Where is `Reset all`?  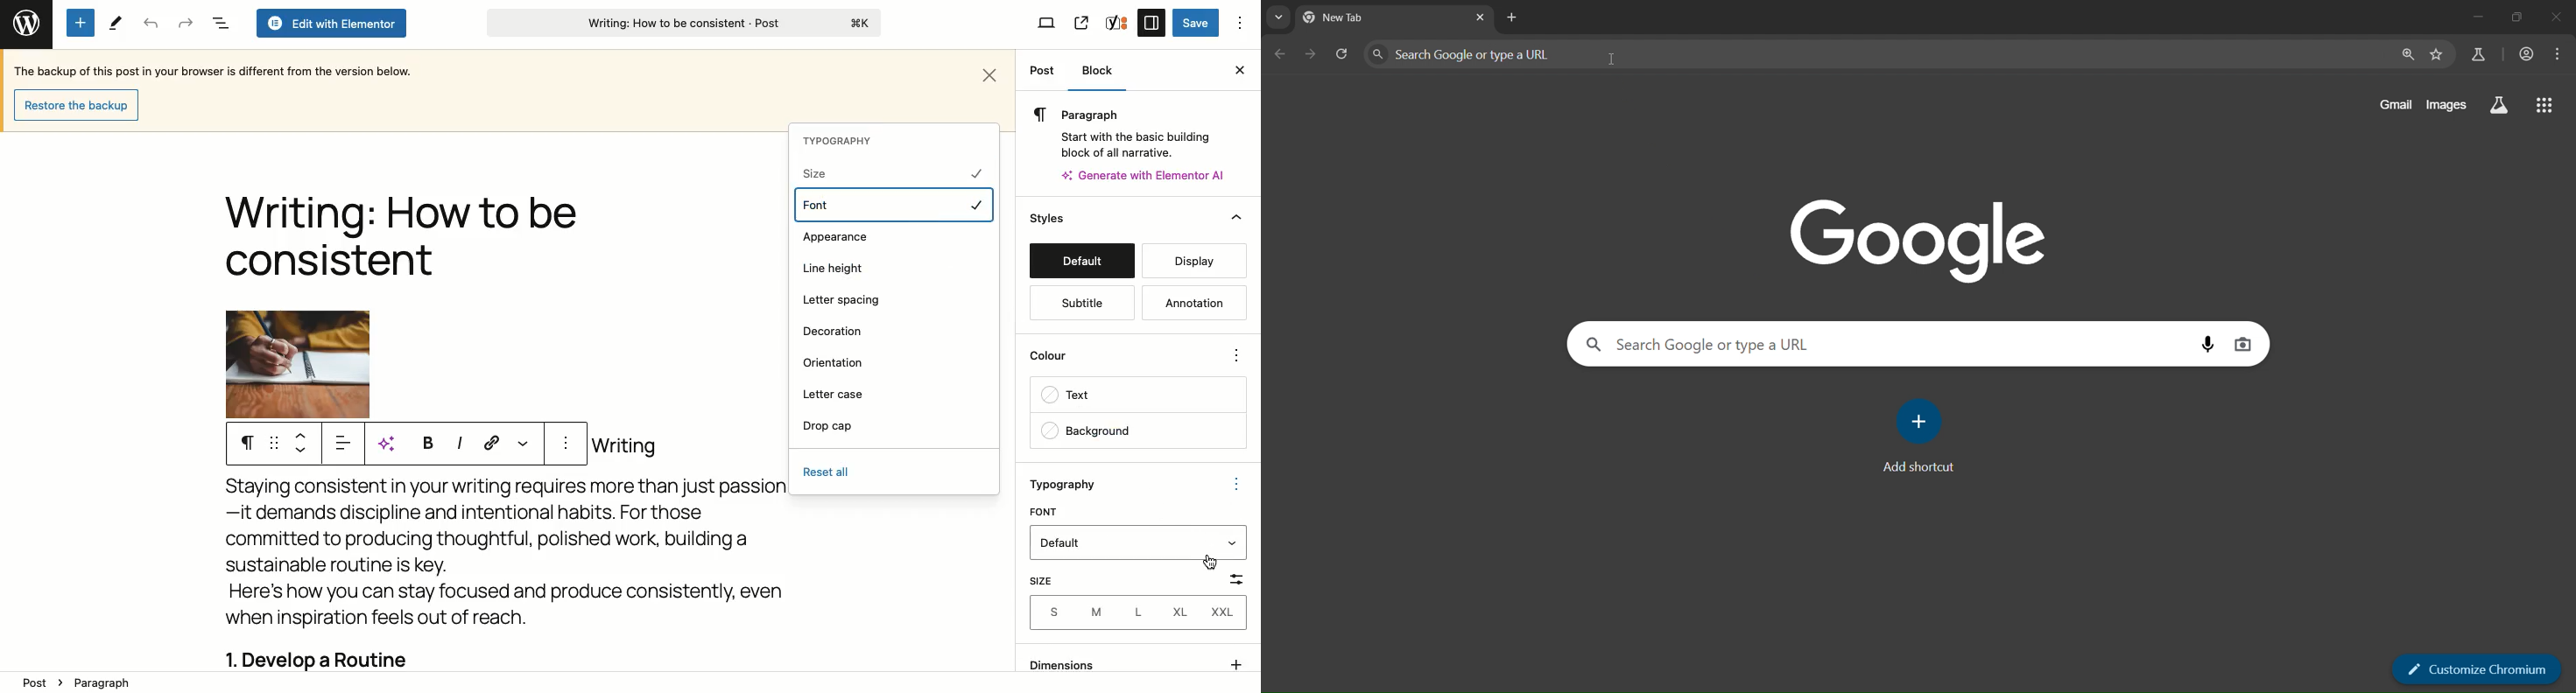
Reset all is located at coordinates (828, 472).